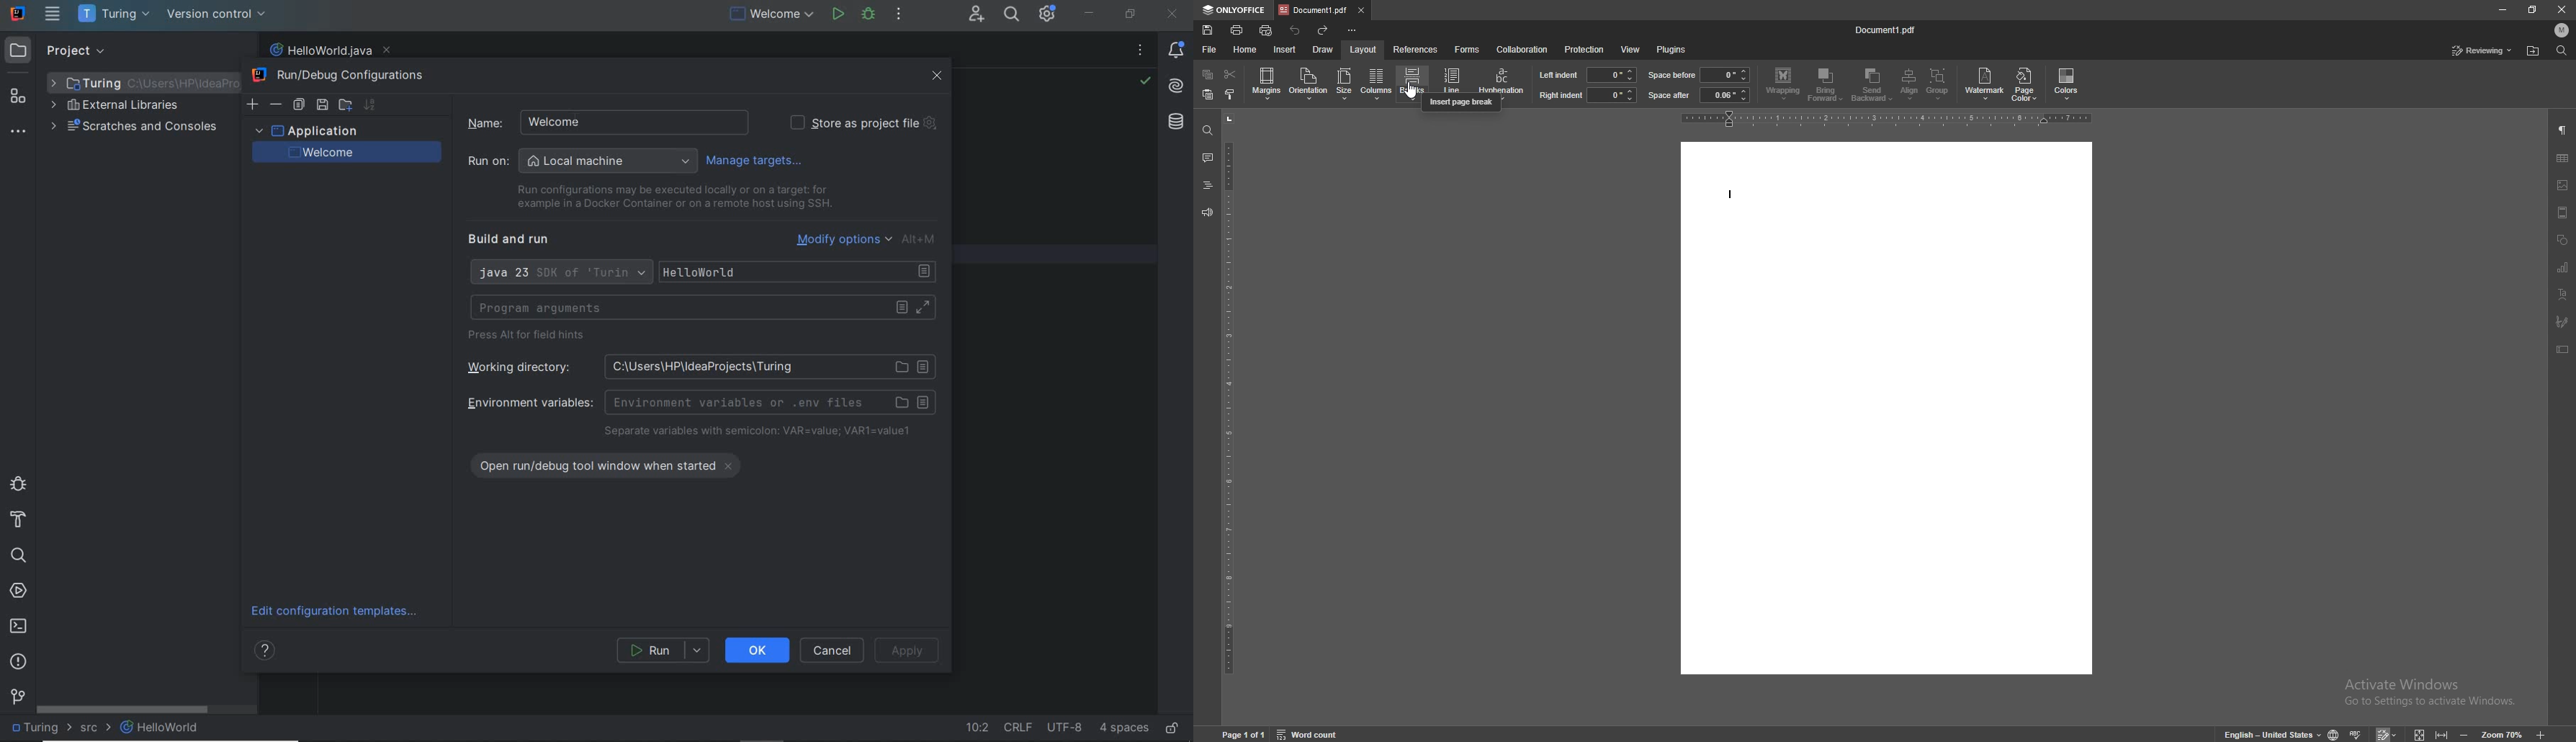  Describe the element at coordinates (2562, 349) in the screenshot. I see `text box` at that location.